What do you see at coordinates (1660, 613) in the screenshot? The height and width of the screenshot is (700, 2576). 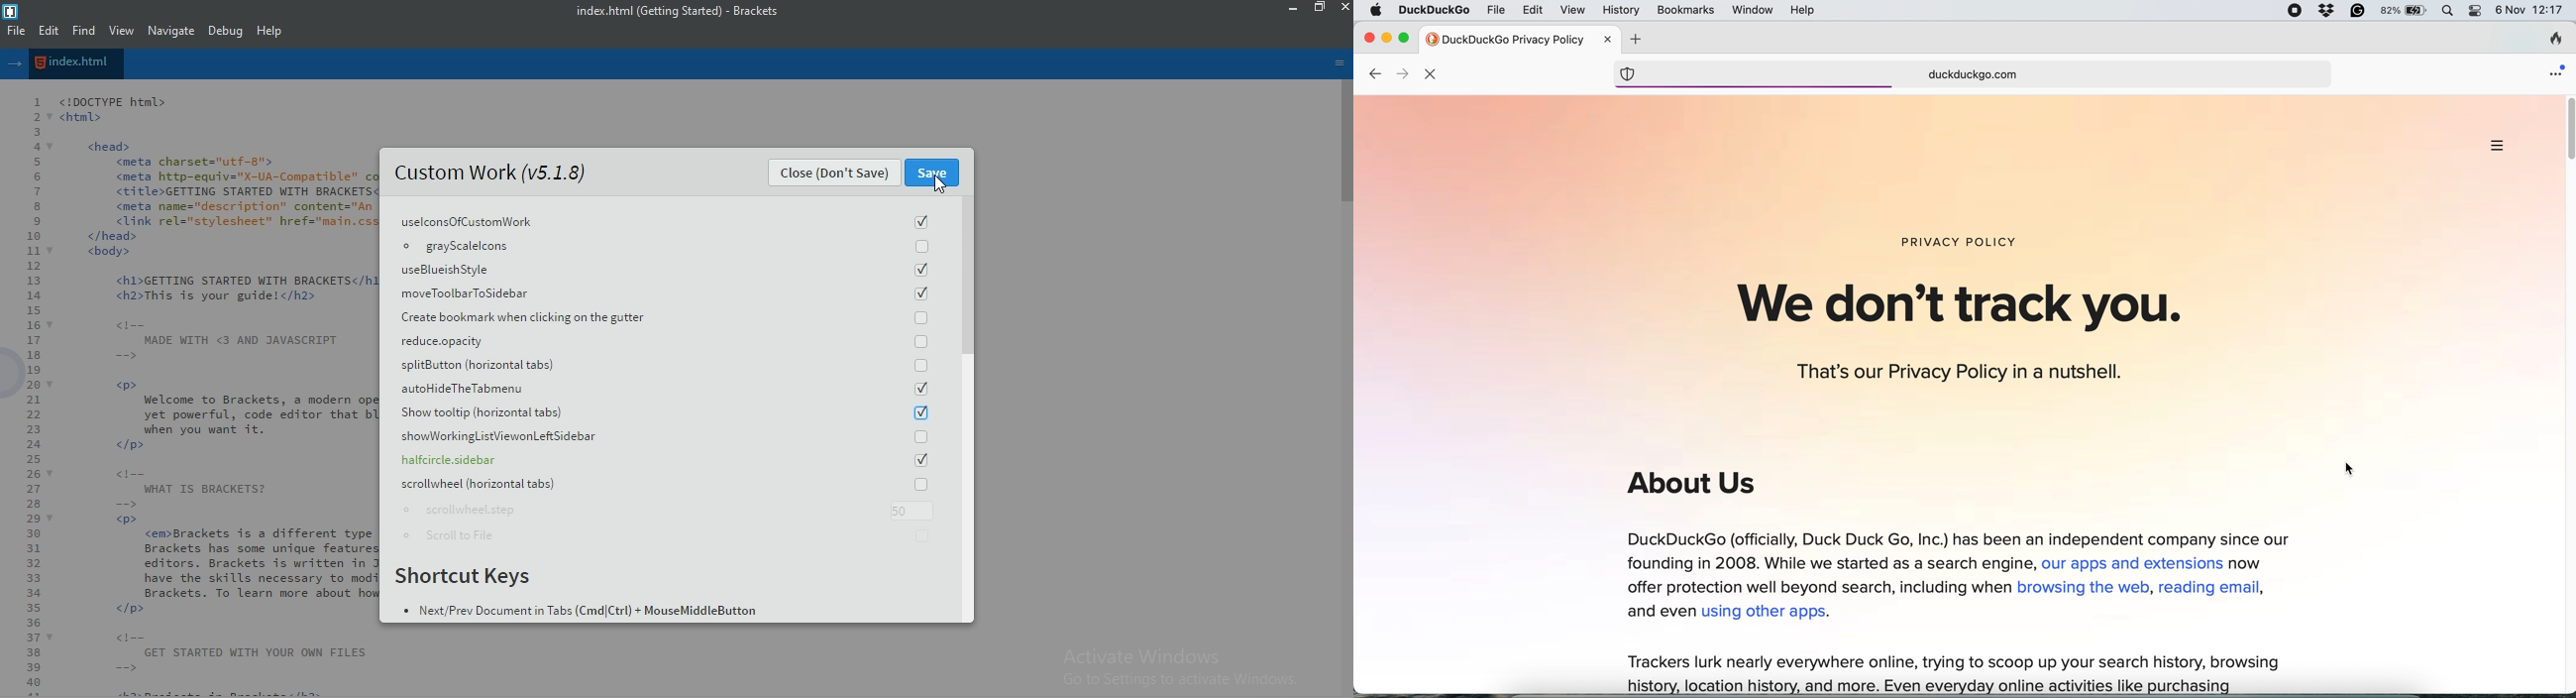 I see `and even` at bounding box center [1660, 613].